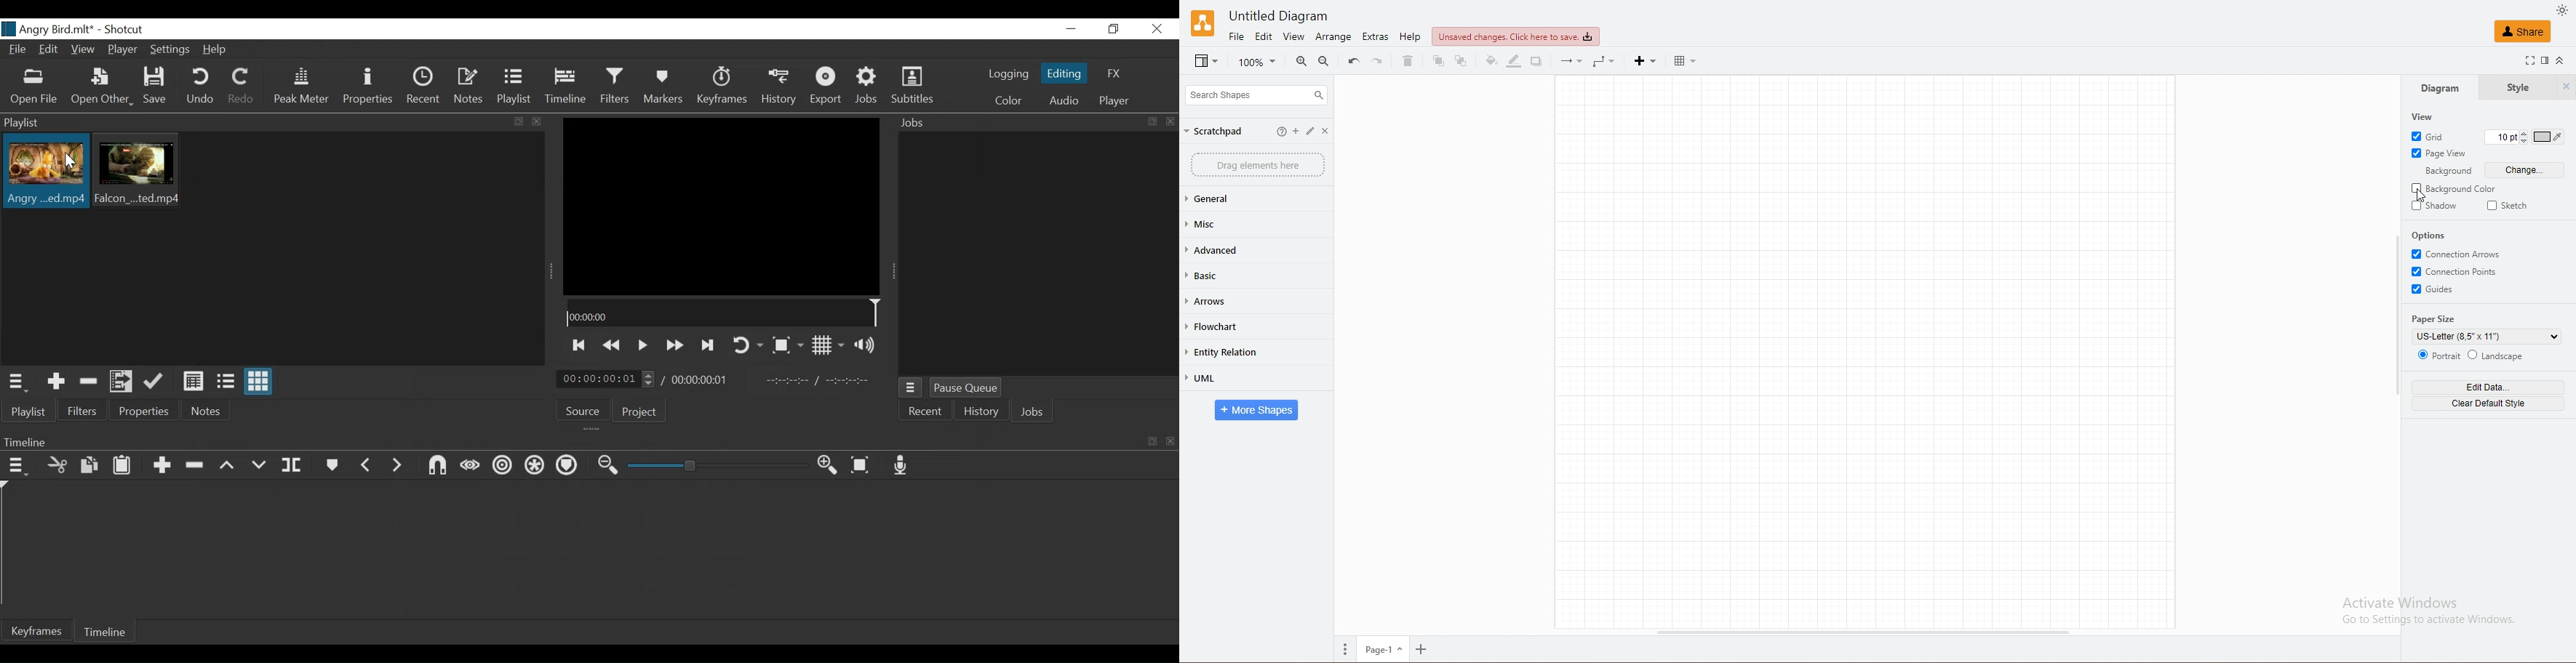  I want to click on UML, so click(1238, 379).